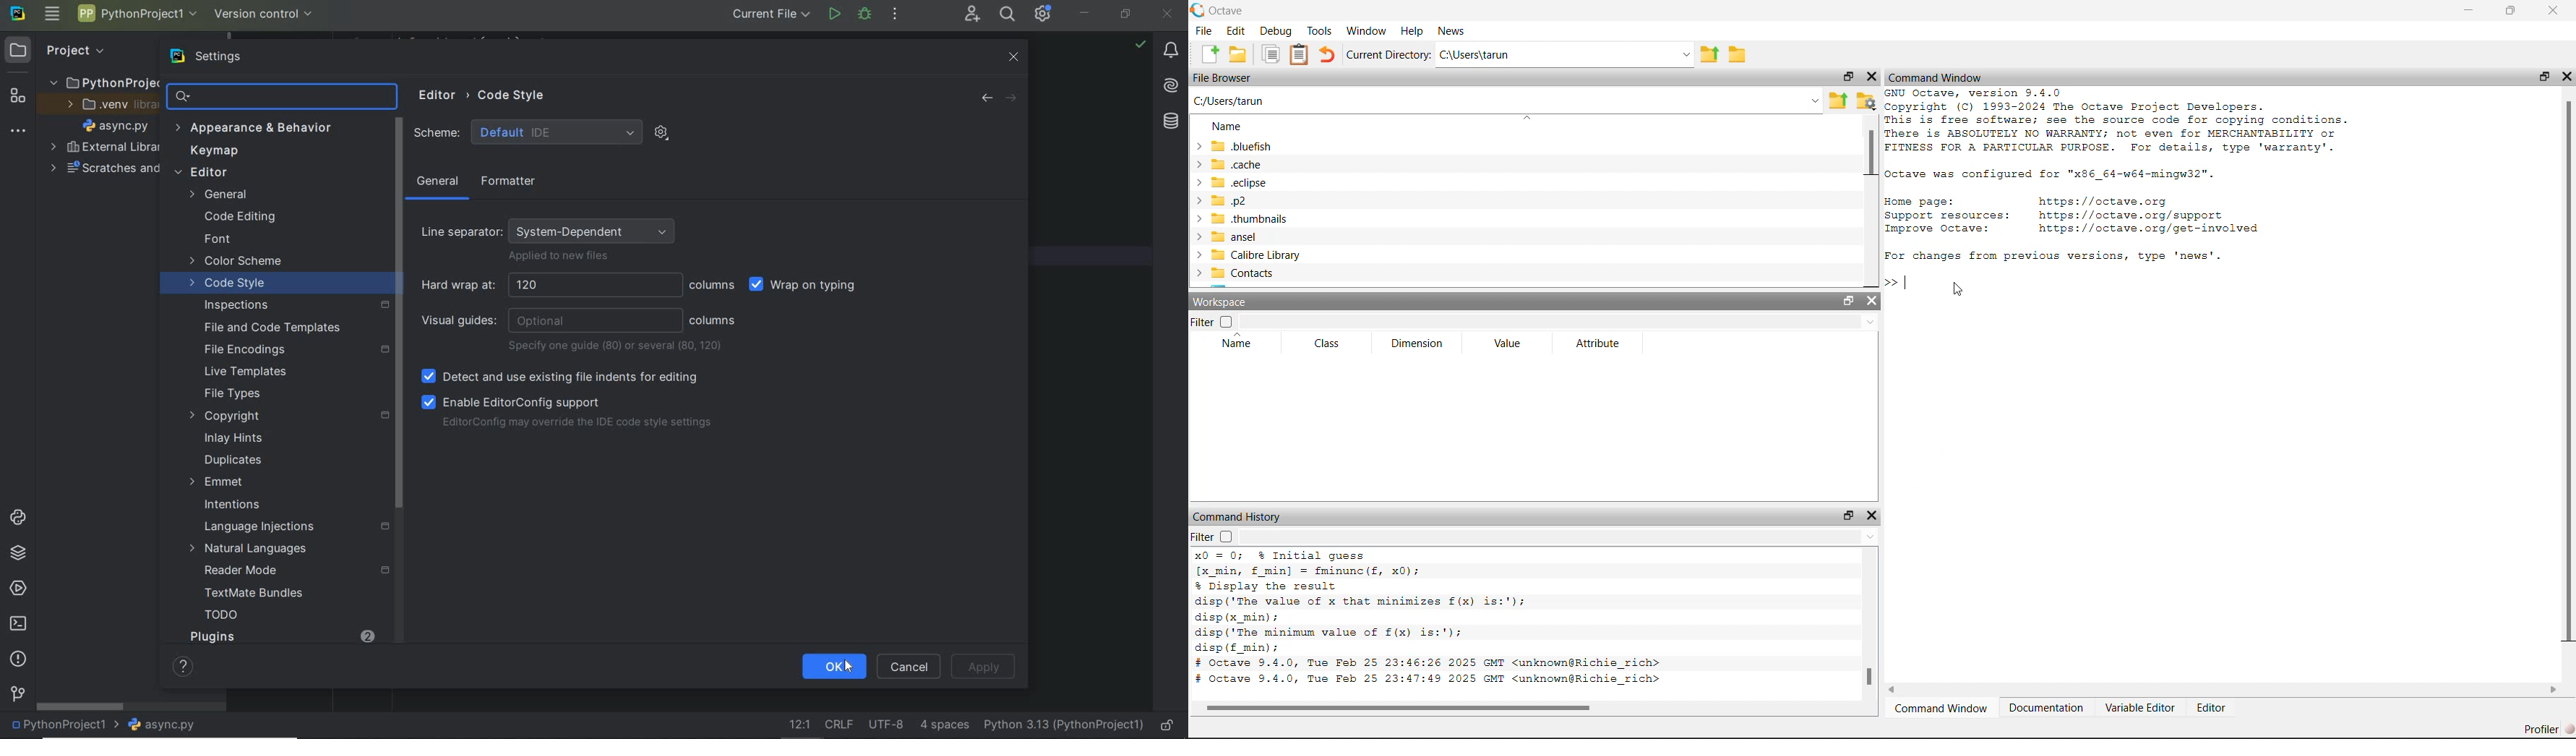  Describe the element at coordinates (1015, 98) in the screenshot. I see `forward` at that location.